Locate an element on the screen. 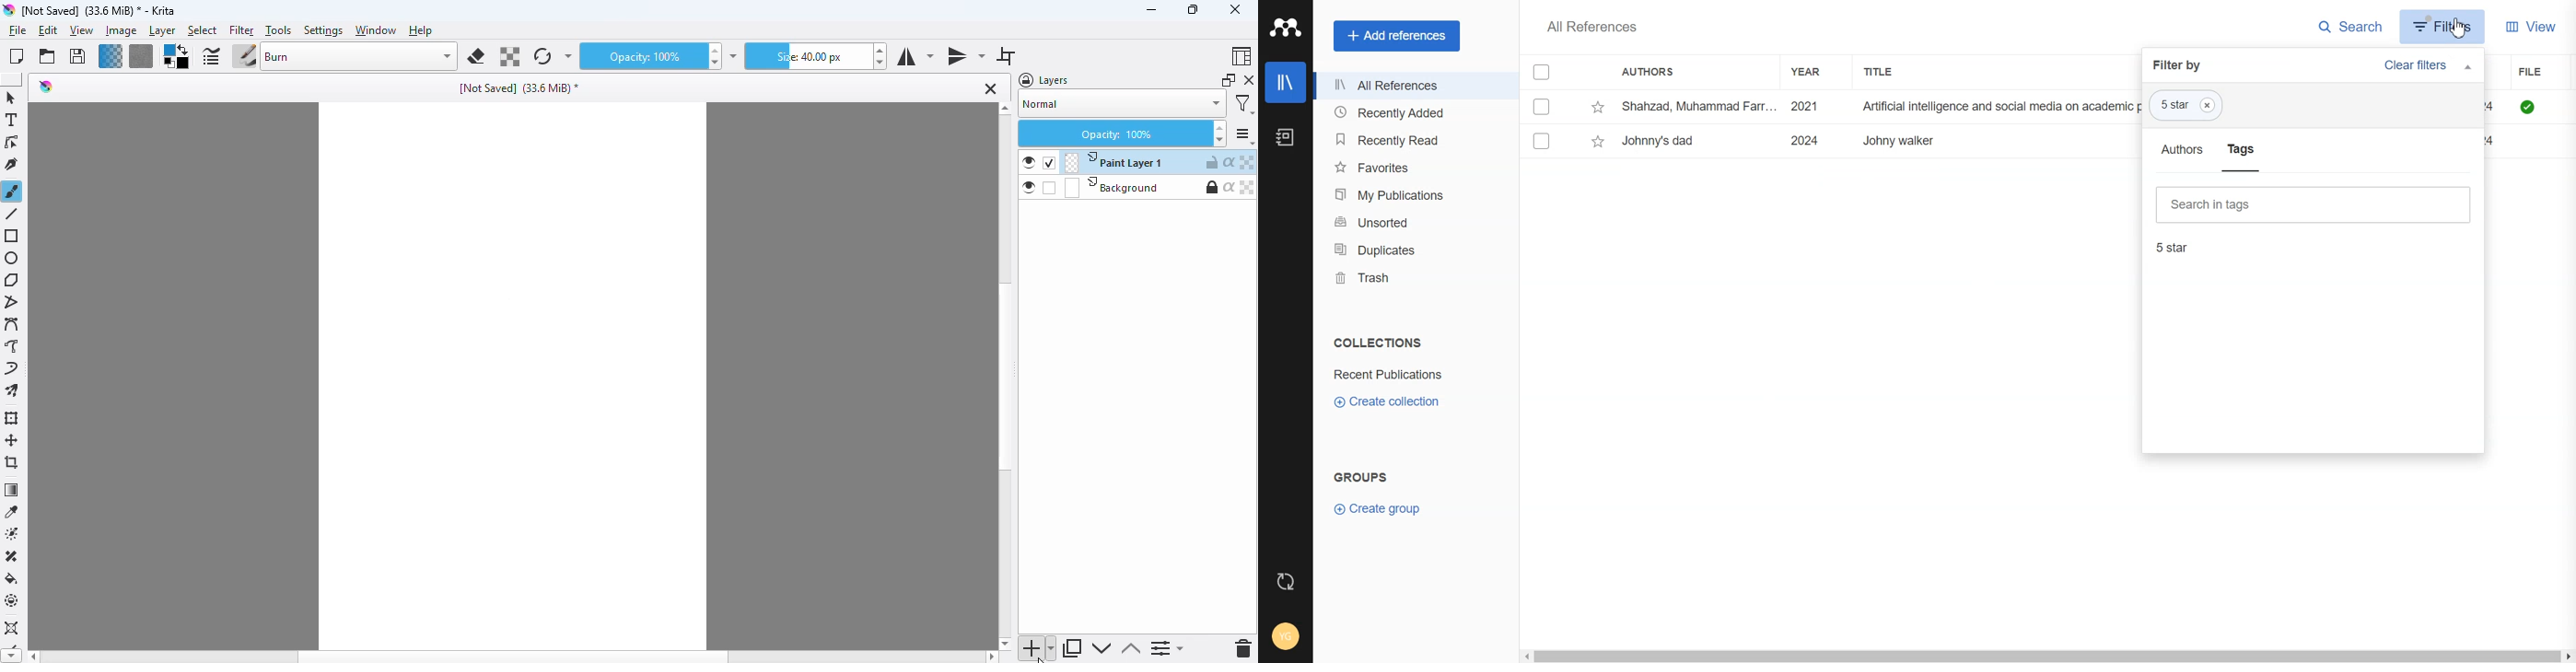 The width and height of the screenshot is (2576, 672). scroll up is located at coordinates (1005, 108).